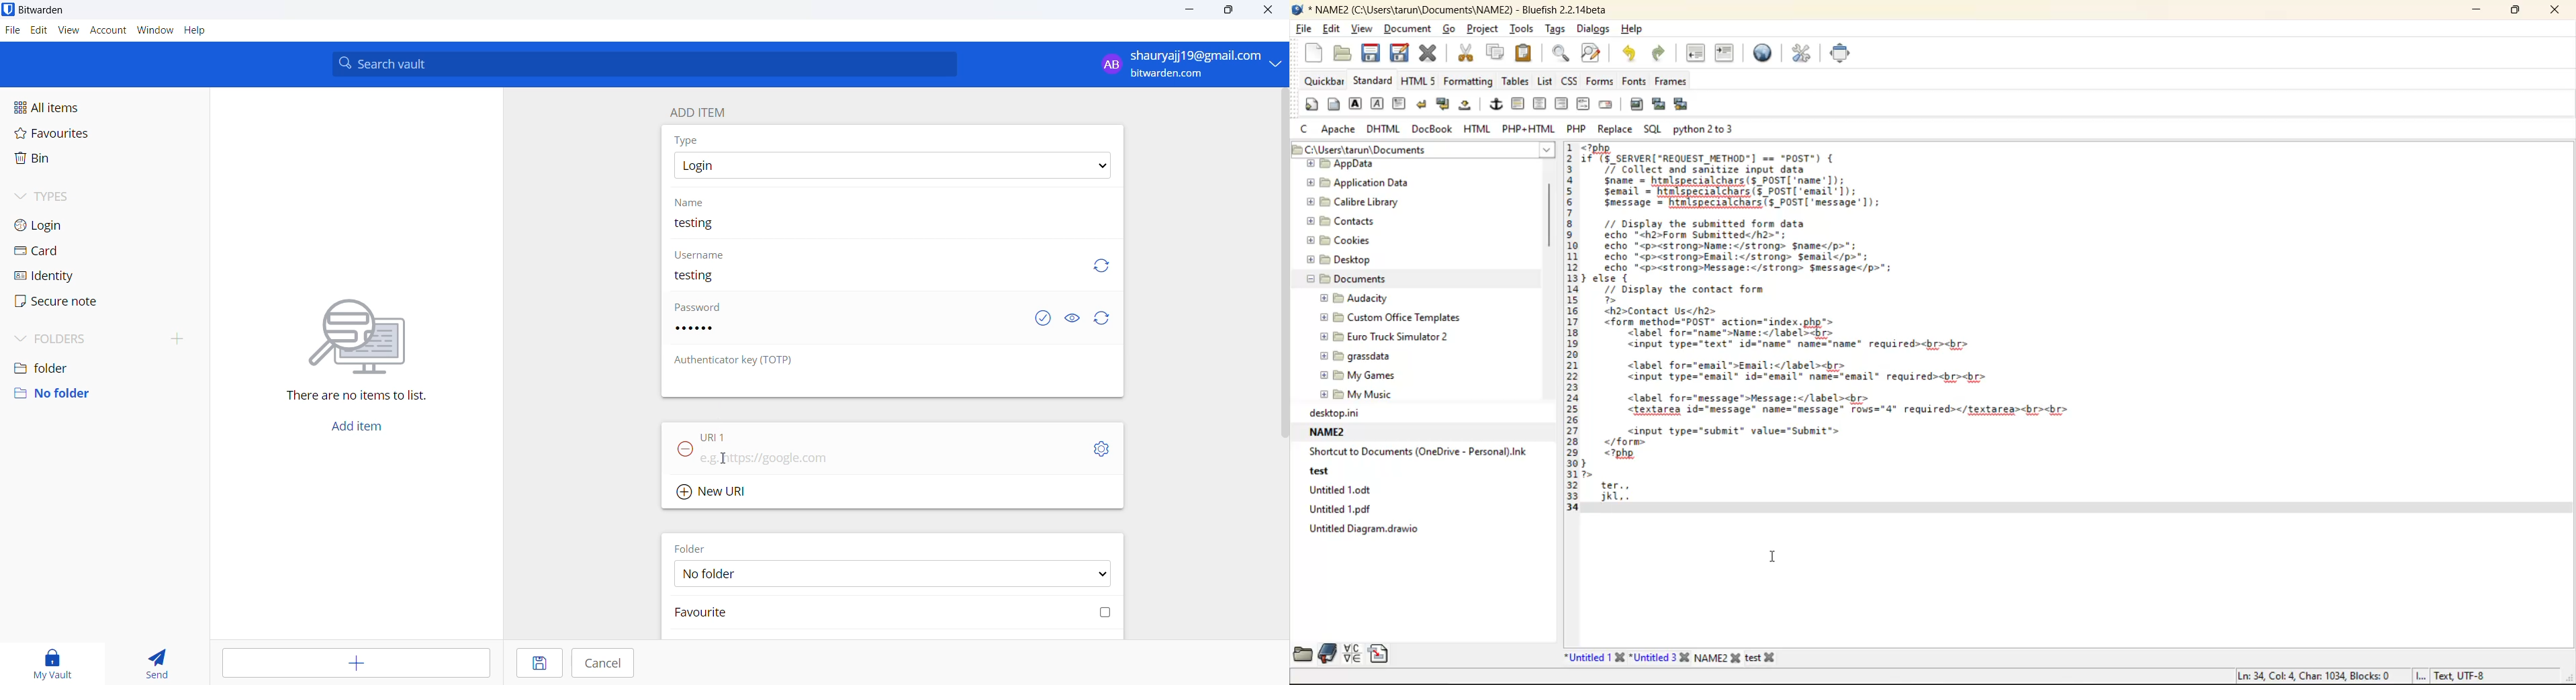 This screenshot has height=700, width=2576. What do you see at coordinates (66, 31) in the screenshot?
I see `view` at bounding box center [66, 31].